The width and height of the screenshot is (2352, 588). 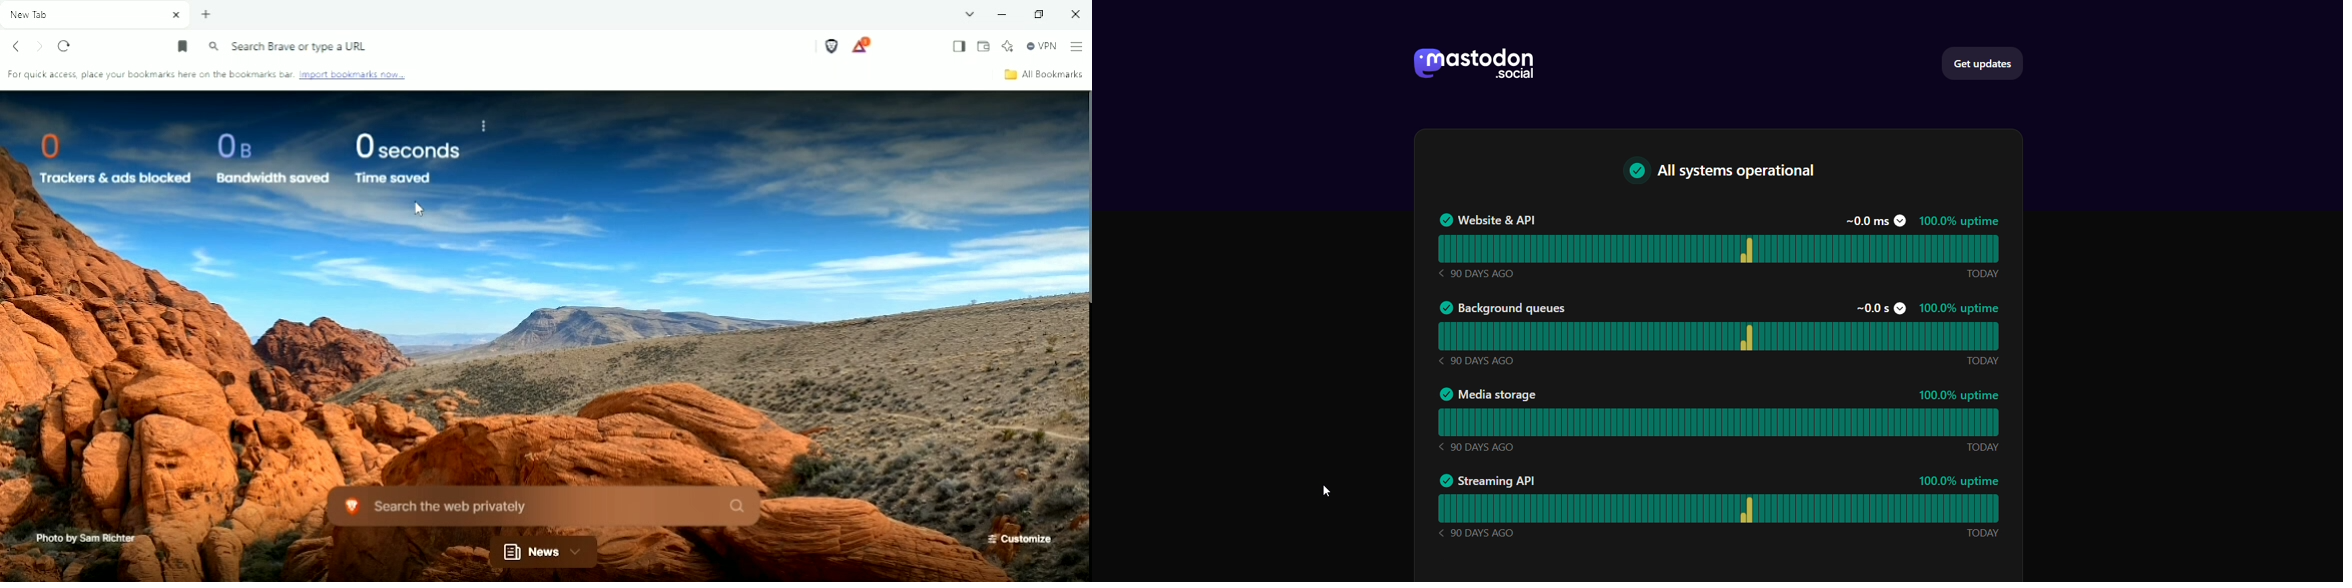 I want to click on New Tab, so click(x=96, y=15).